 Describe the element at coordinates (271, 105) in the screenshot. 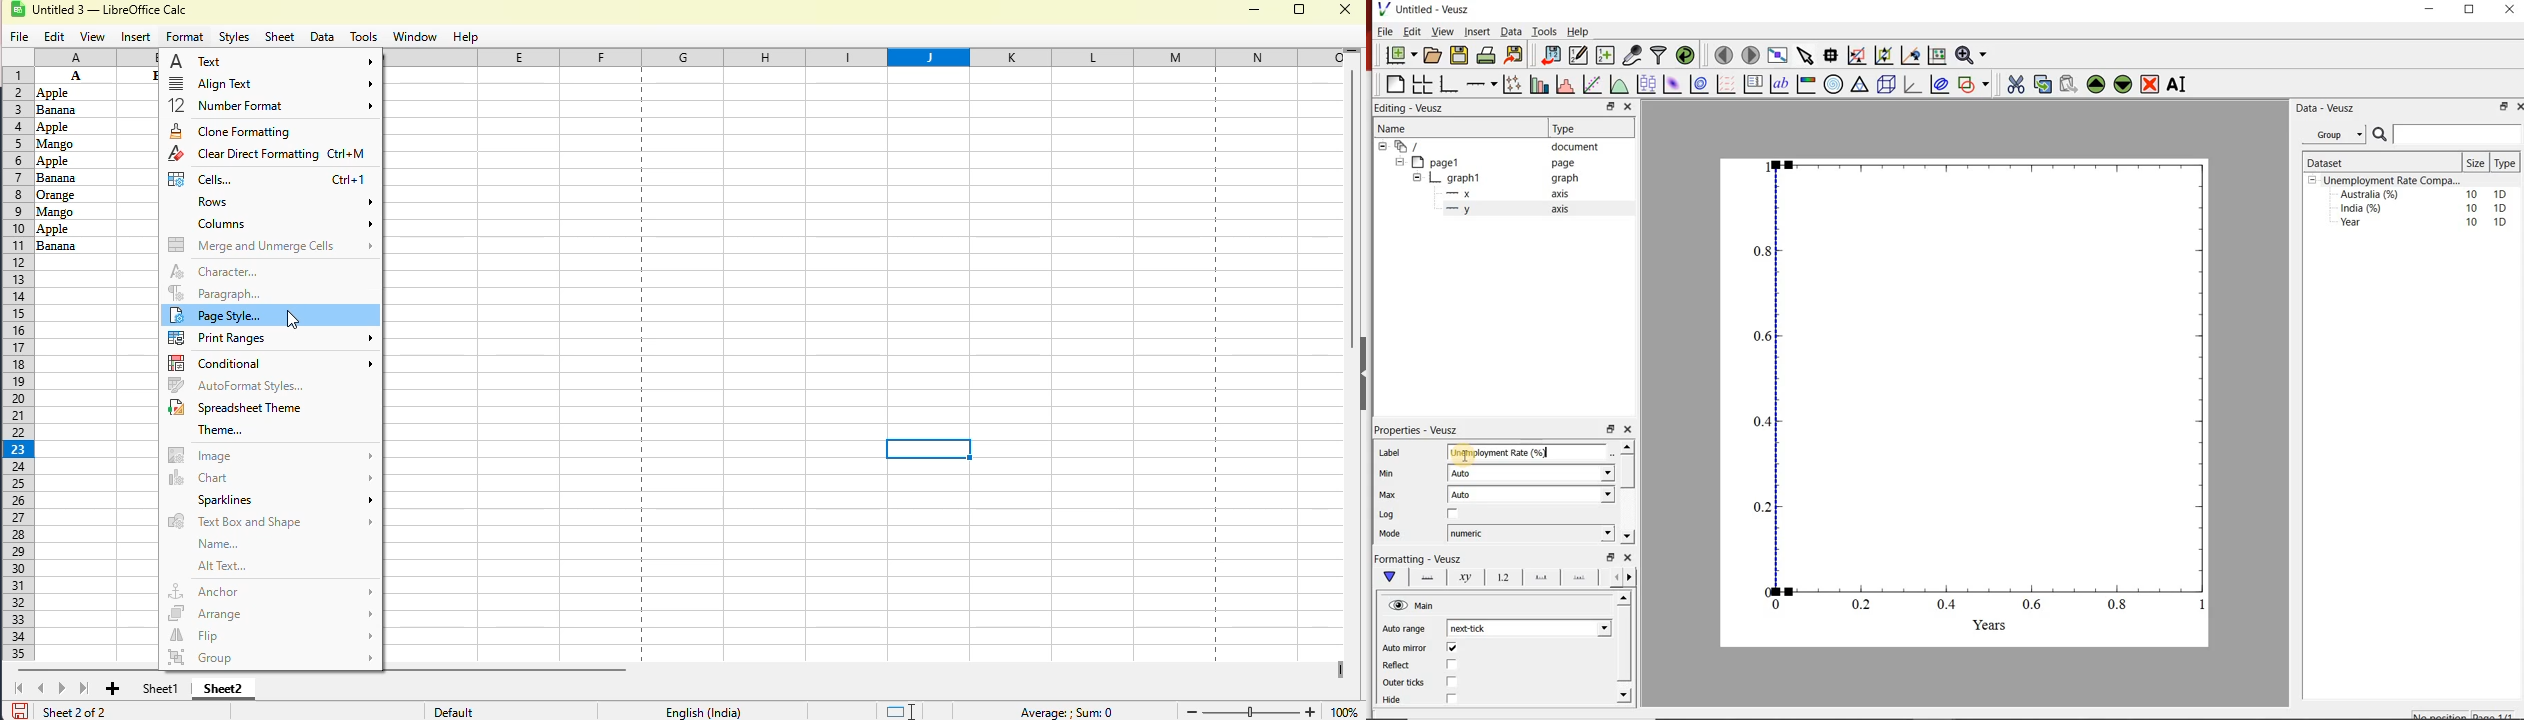

I see `number format` at that location.